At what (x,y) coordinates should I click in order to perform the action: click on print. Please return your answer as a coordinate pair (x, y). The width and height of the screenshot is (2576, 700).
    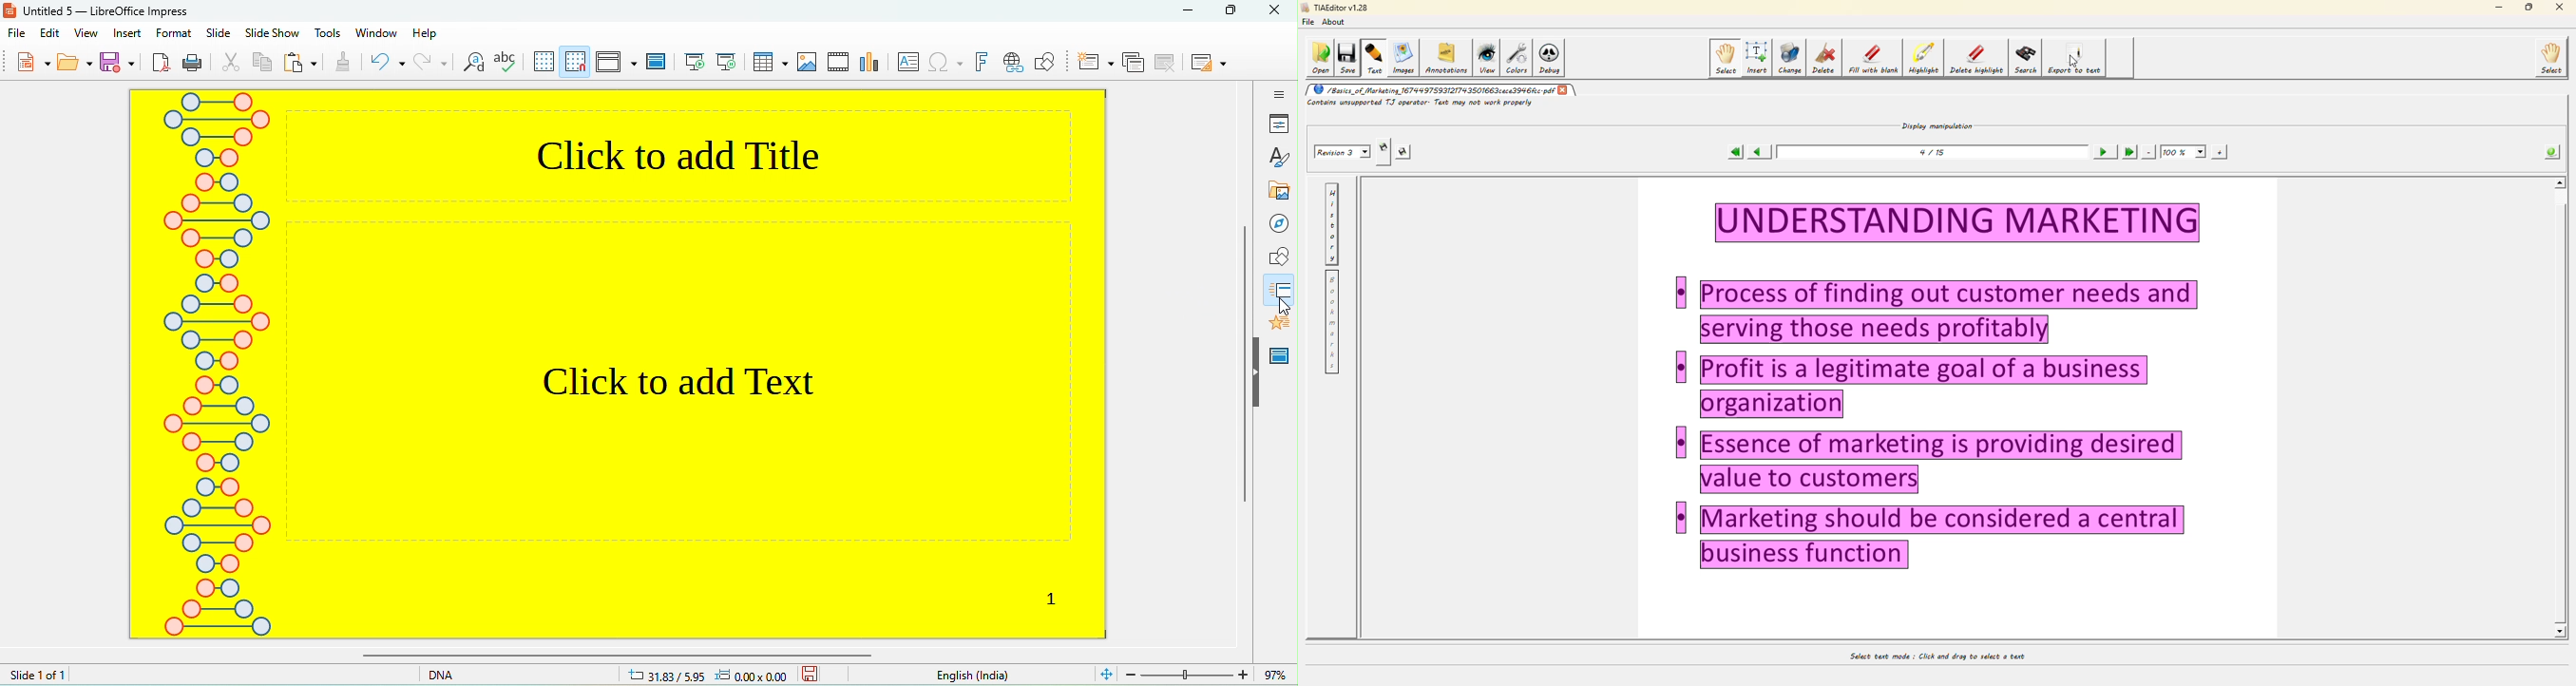
    Looking at the image, I should click on (195, 65).